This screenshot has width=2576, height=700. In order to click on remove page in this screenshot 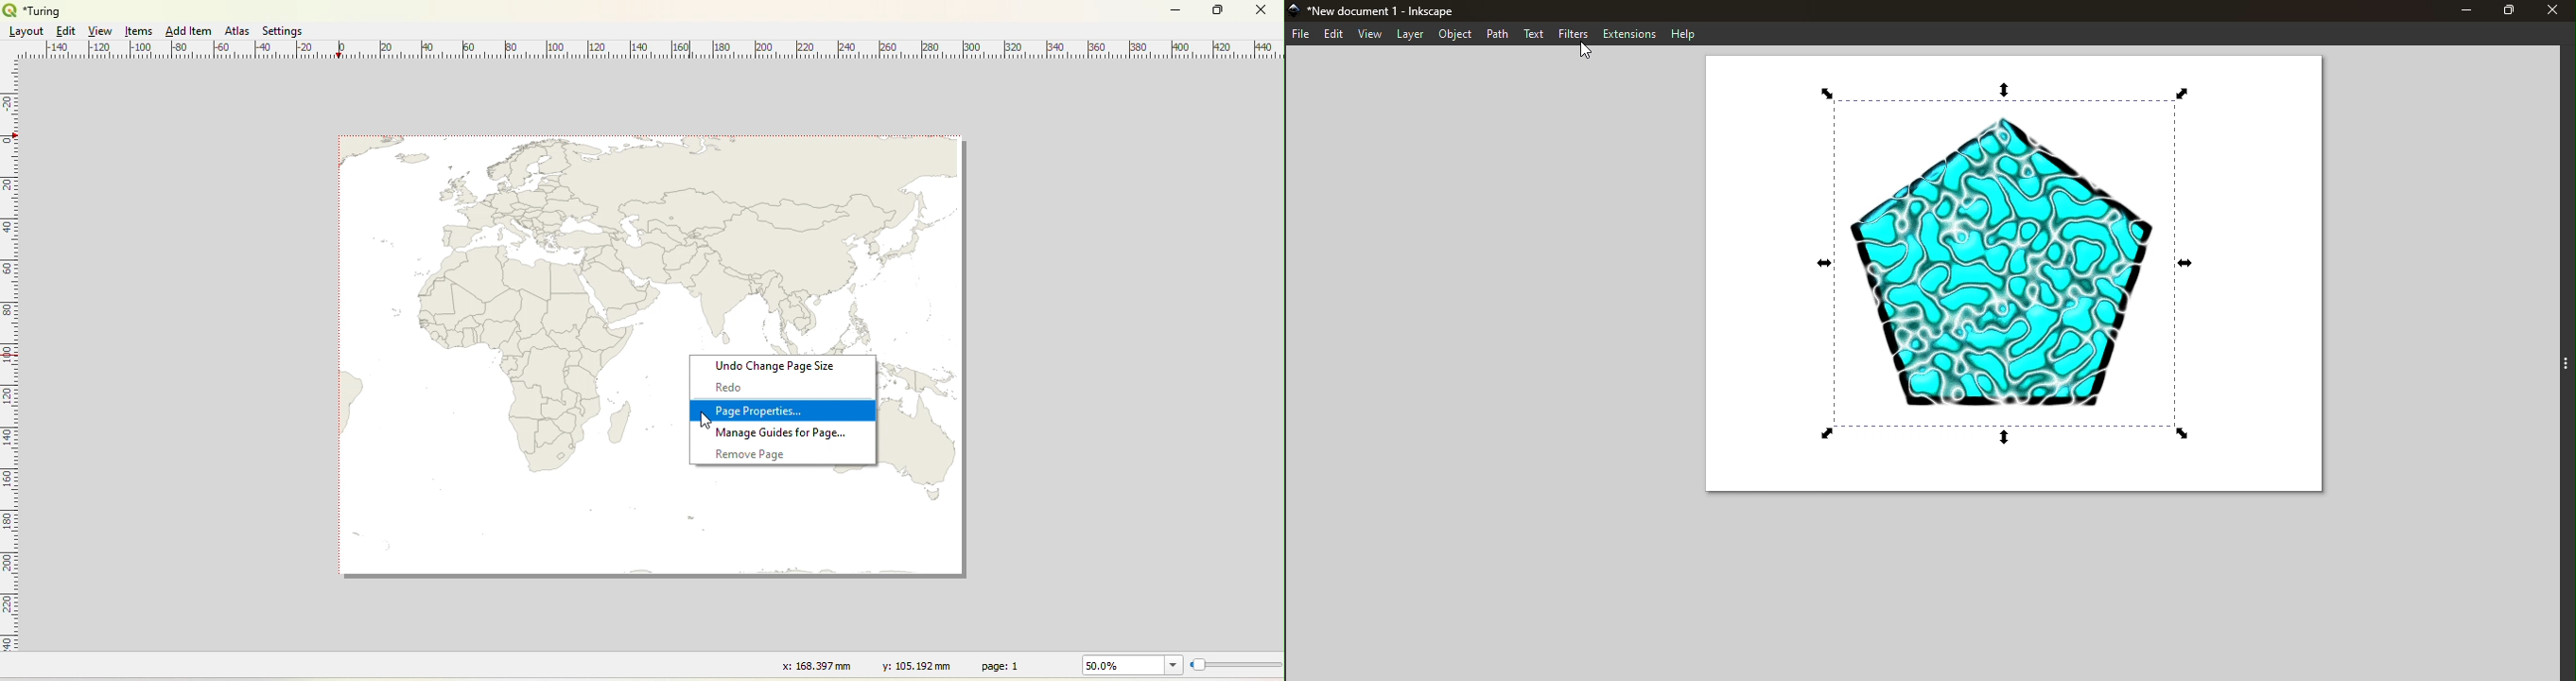, I will do `click(749, 453)`.